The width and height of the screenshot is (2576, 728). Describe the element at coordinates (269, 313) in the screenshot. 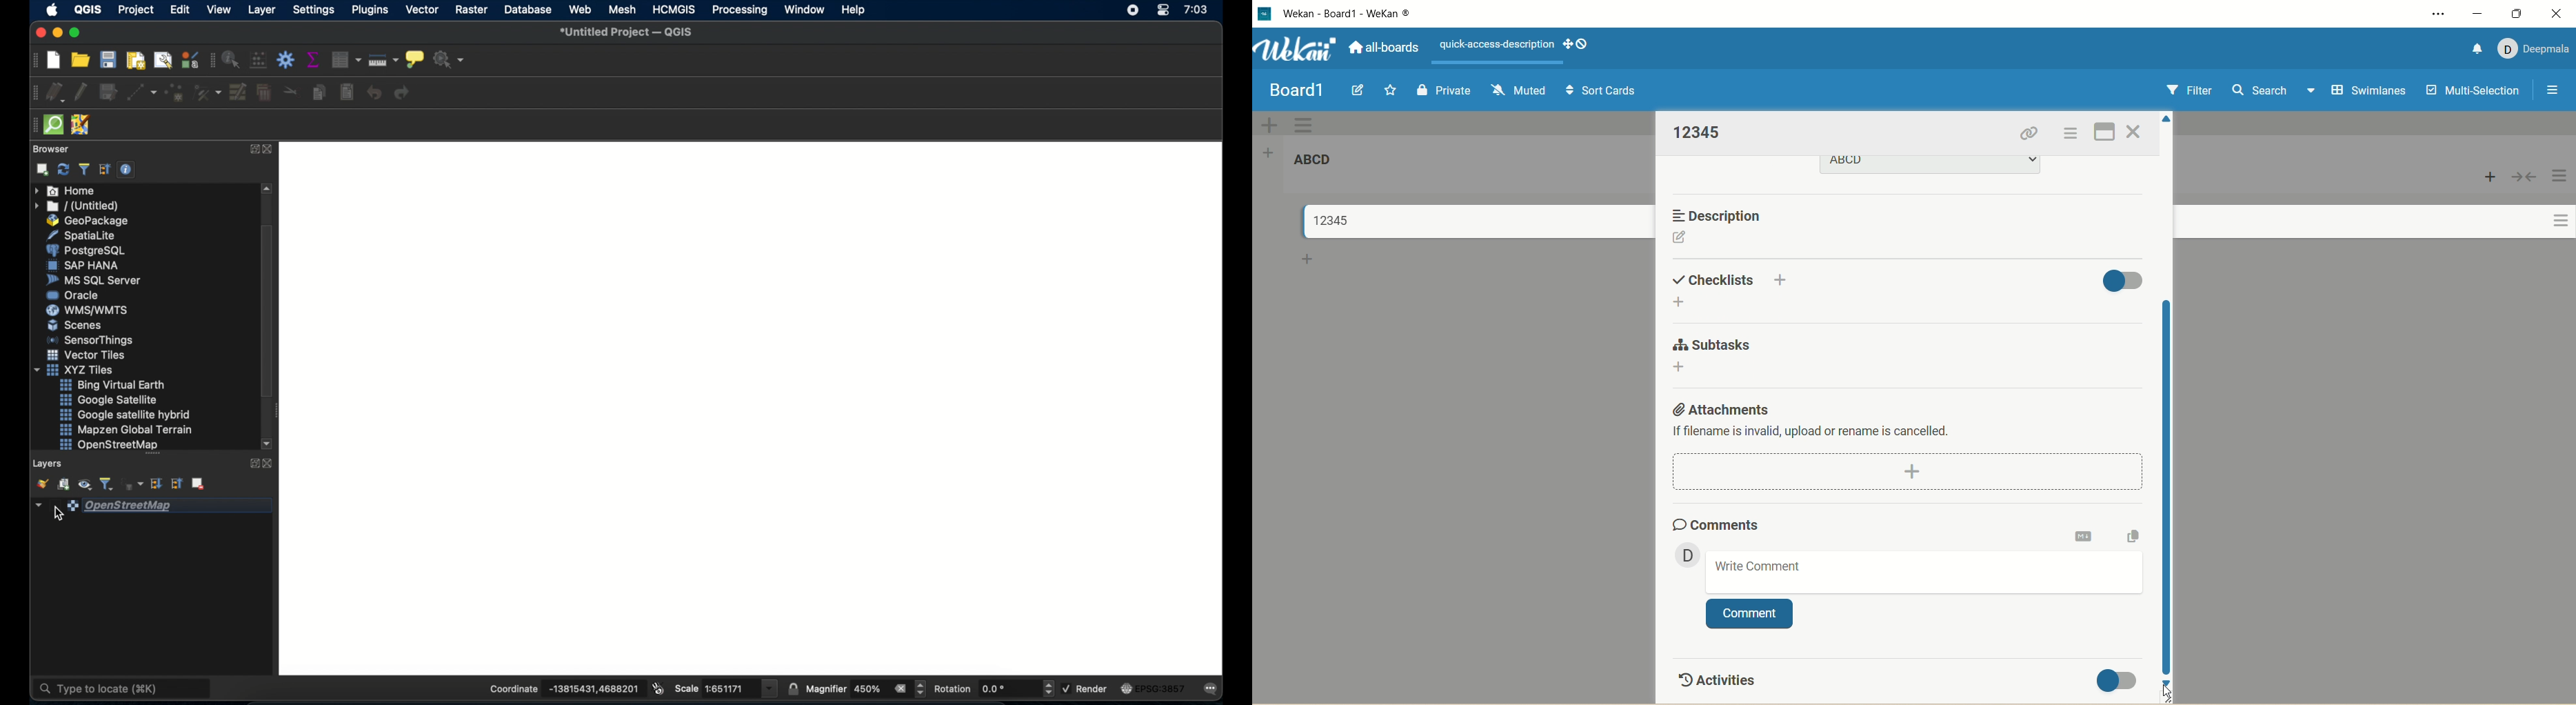

I see `scroll box` at that location.